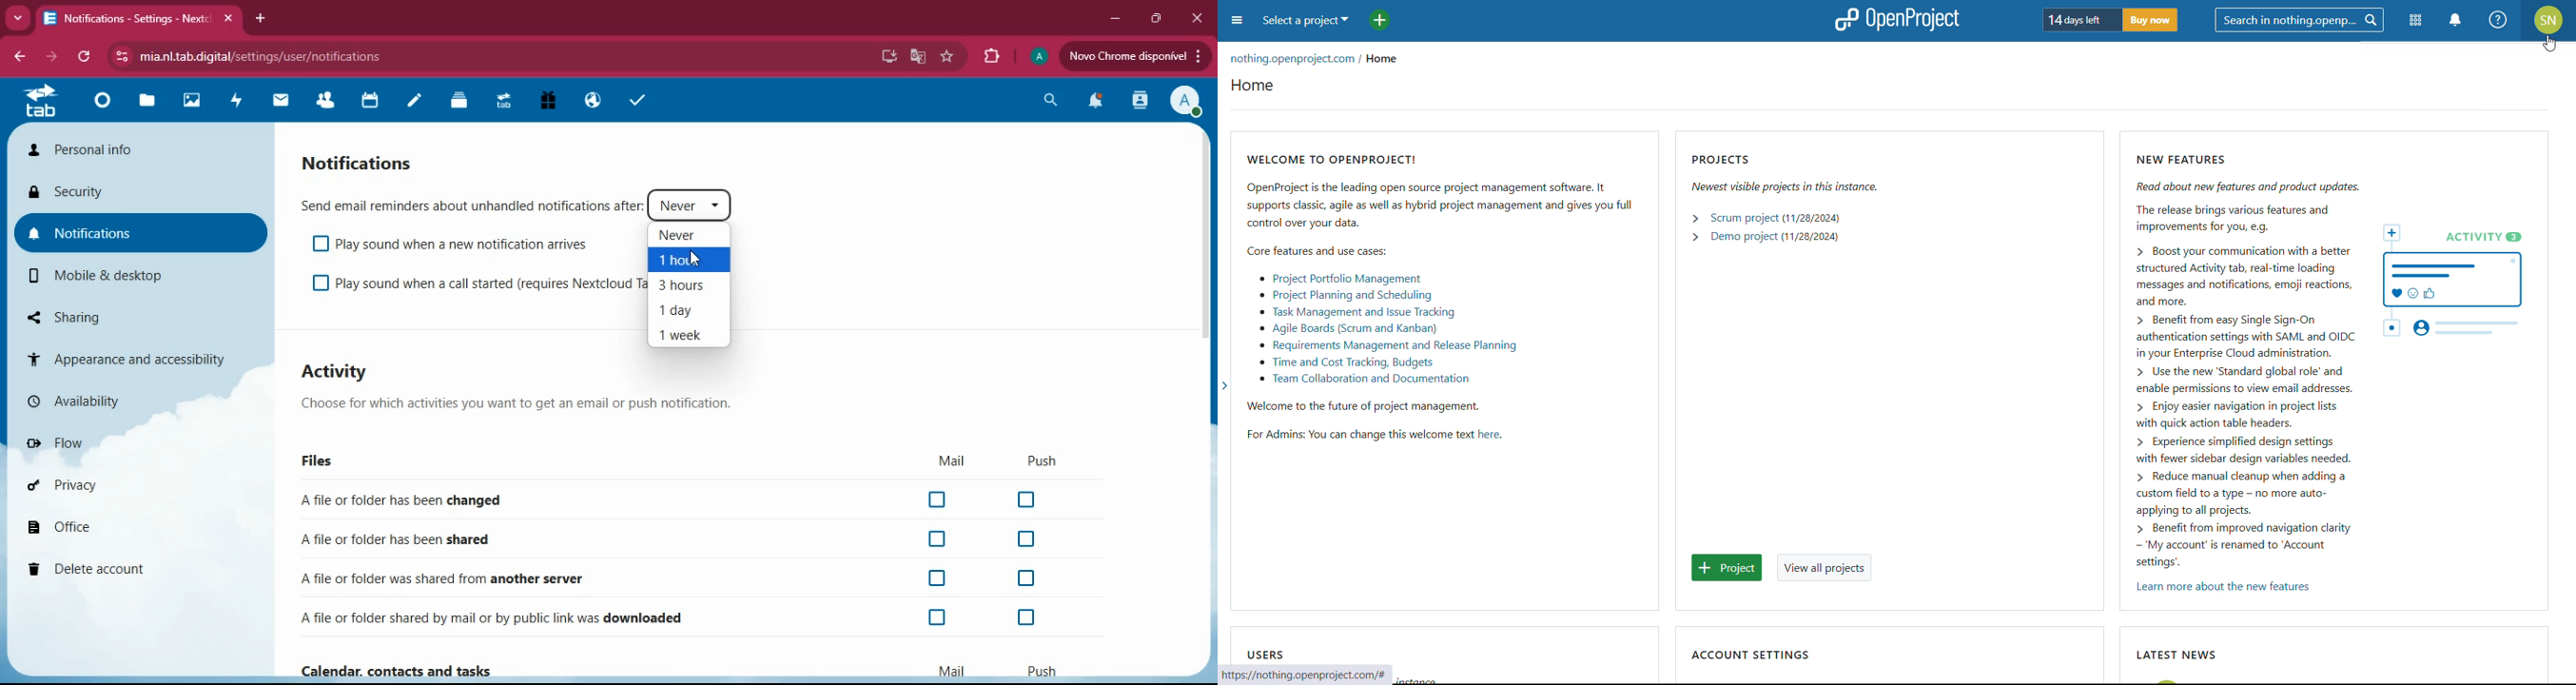 This screenshot has height=700, width=2576. Describe the element at coordinates (17, 20) in the screenshot. I see `more` at that location.